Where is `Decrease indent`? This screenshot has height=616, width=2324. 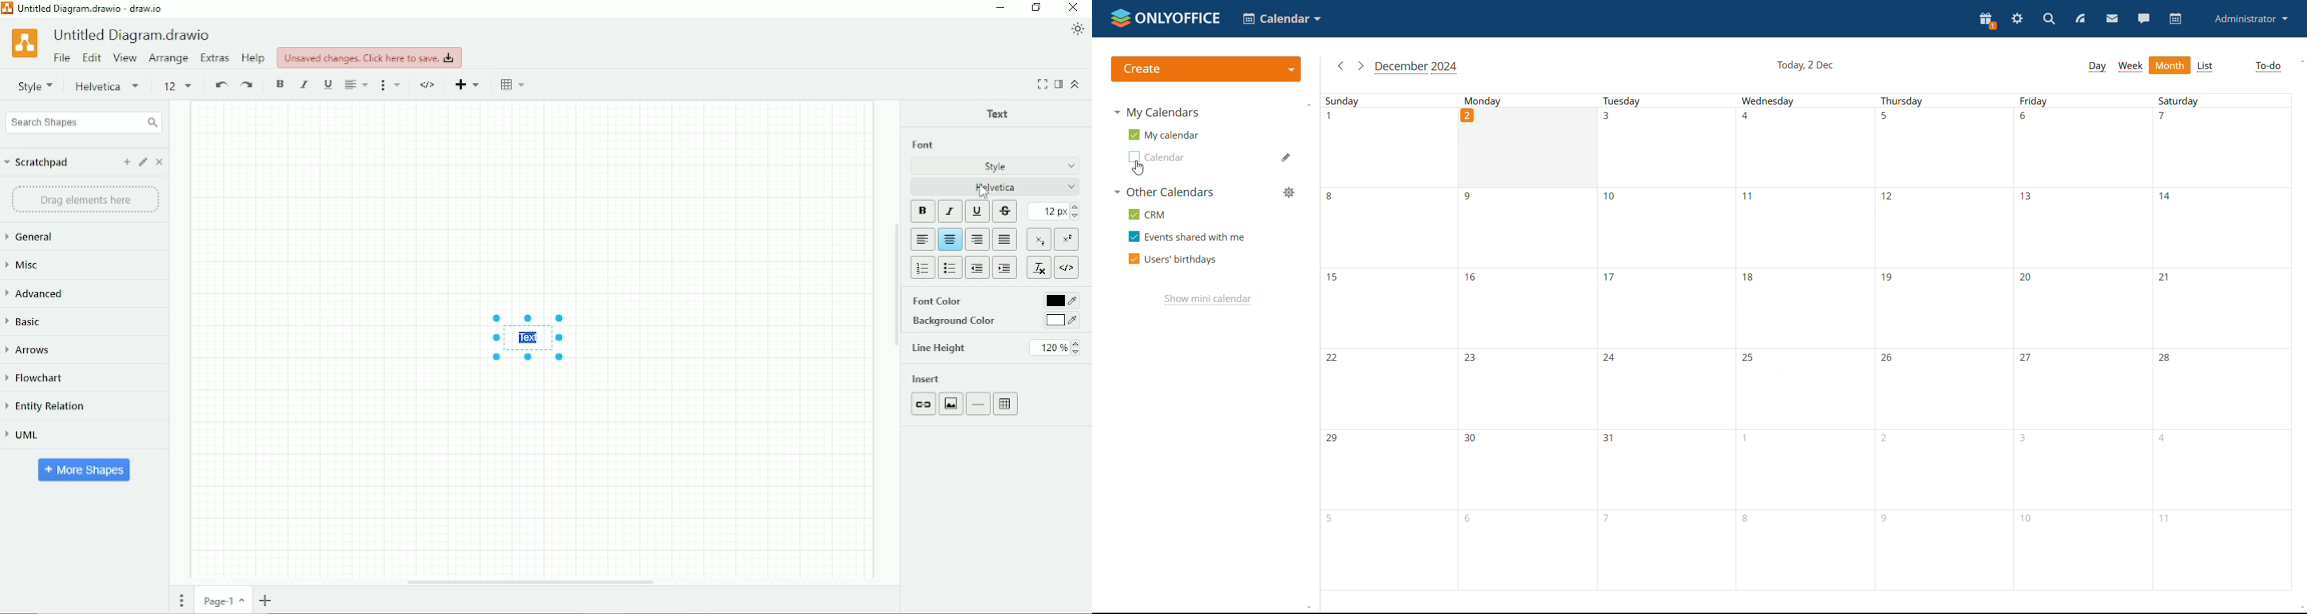 Decrease indent is located at coordinates (978, 268).